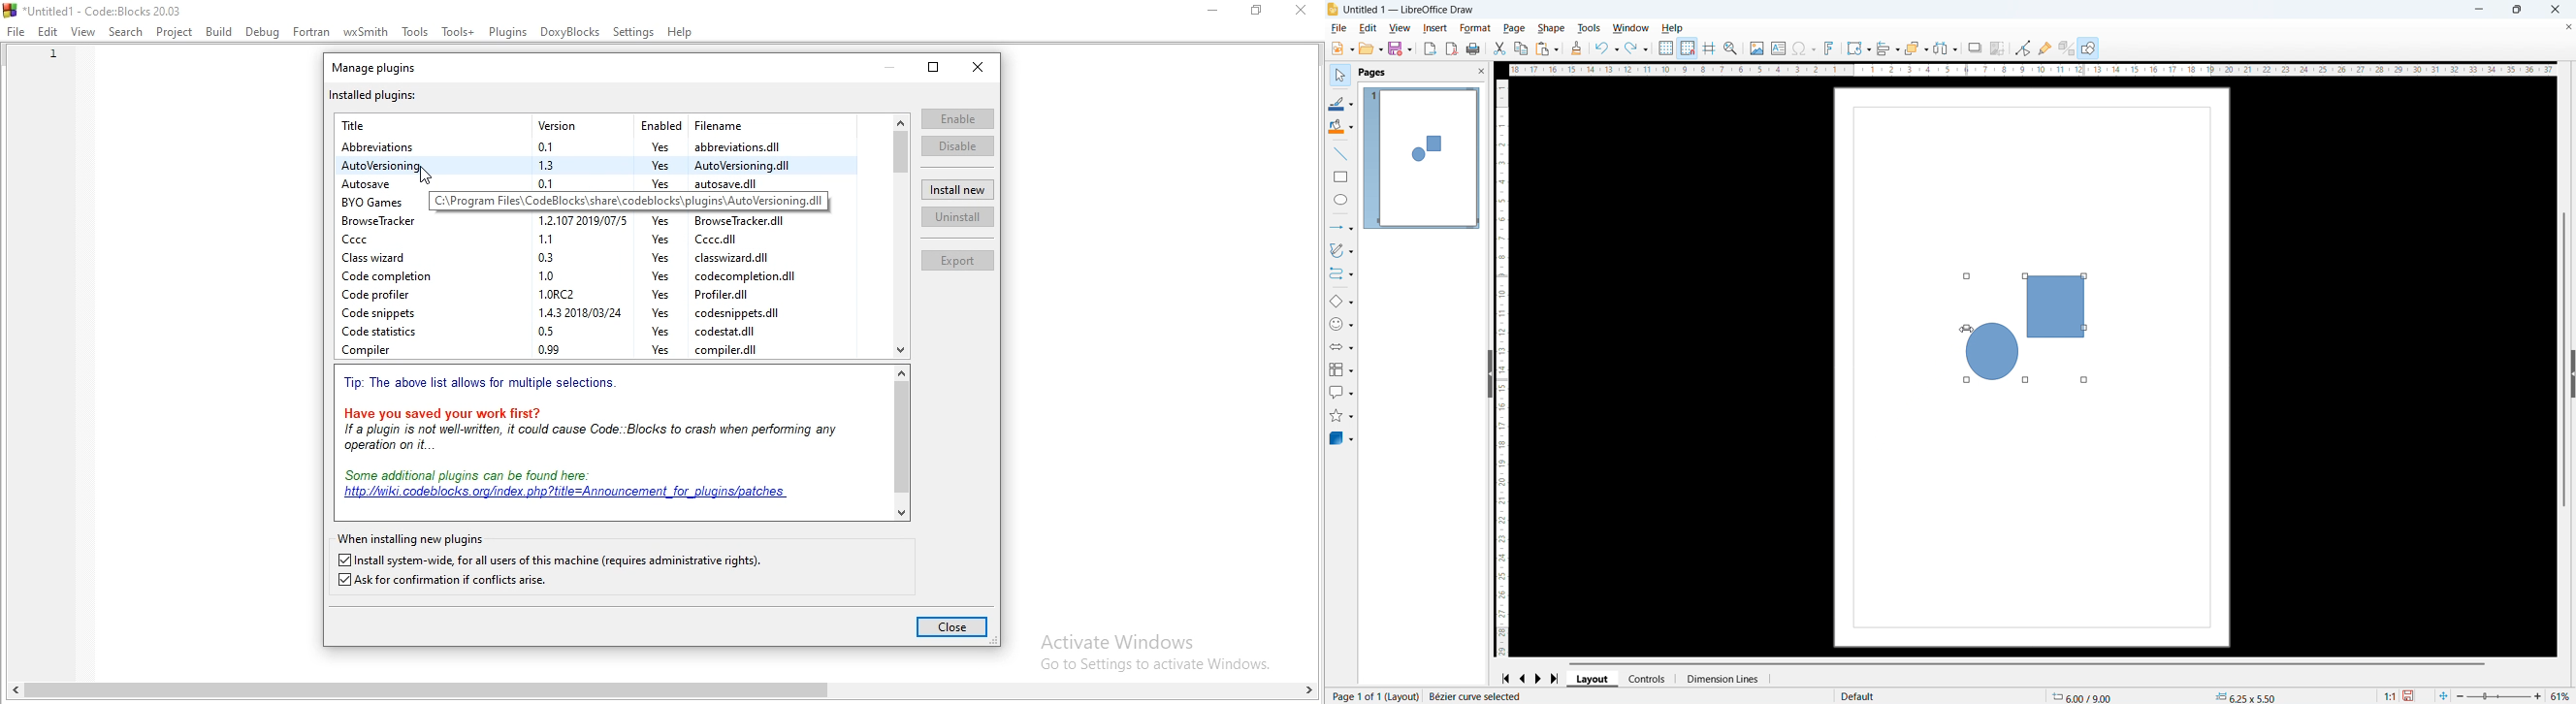  What do you see at coordinates (1476, 28) in the screenshot?
I see `Format ` at bounding box center [1476, 28].